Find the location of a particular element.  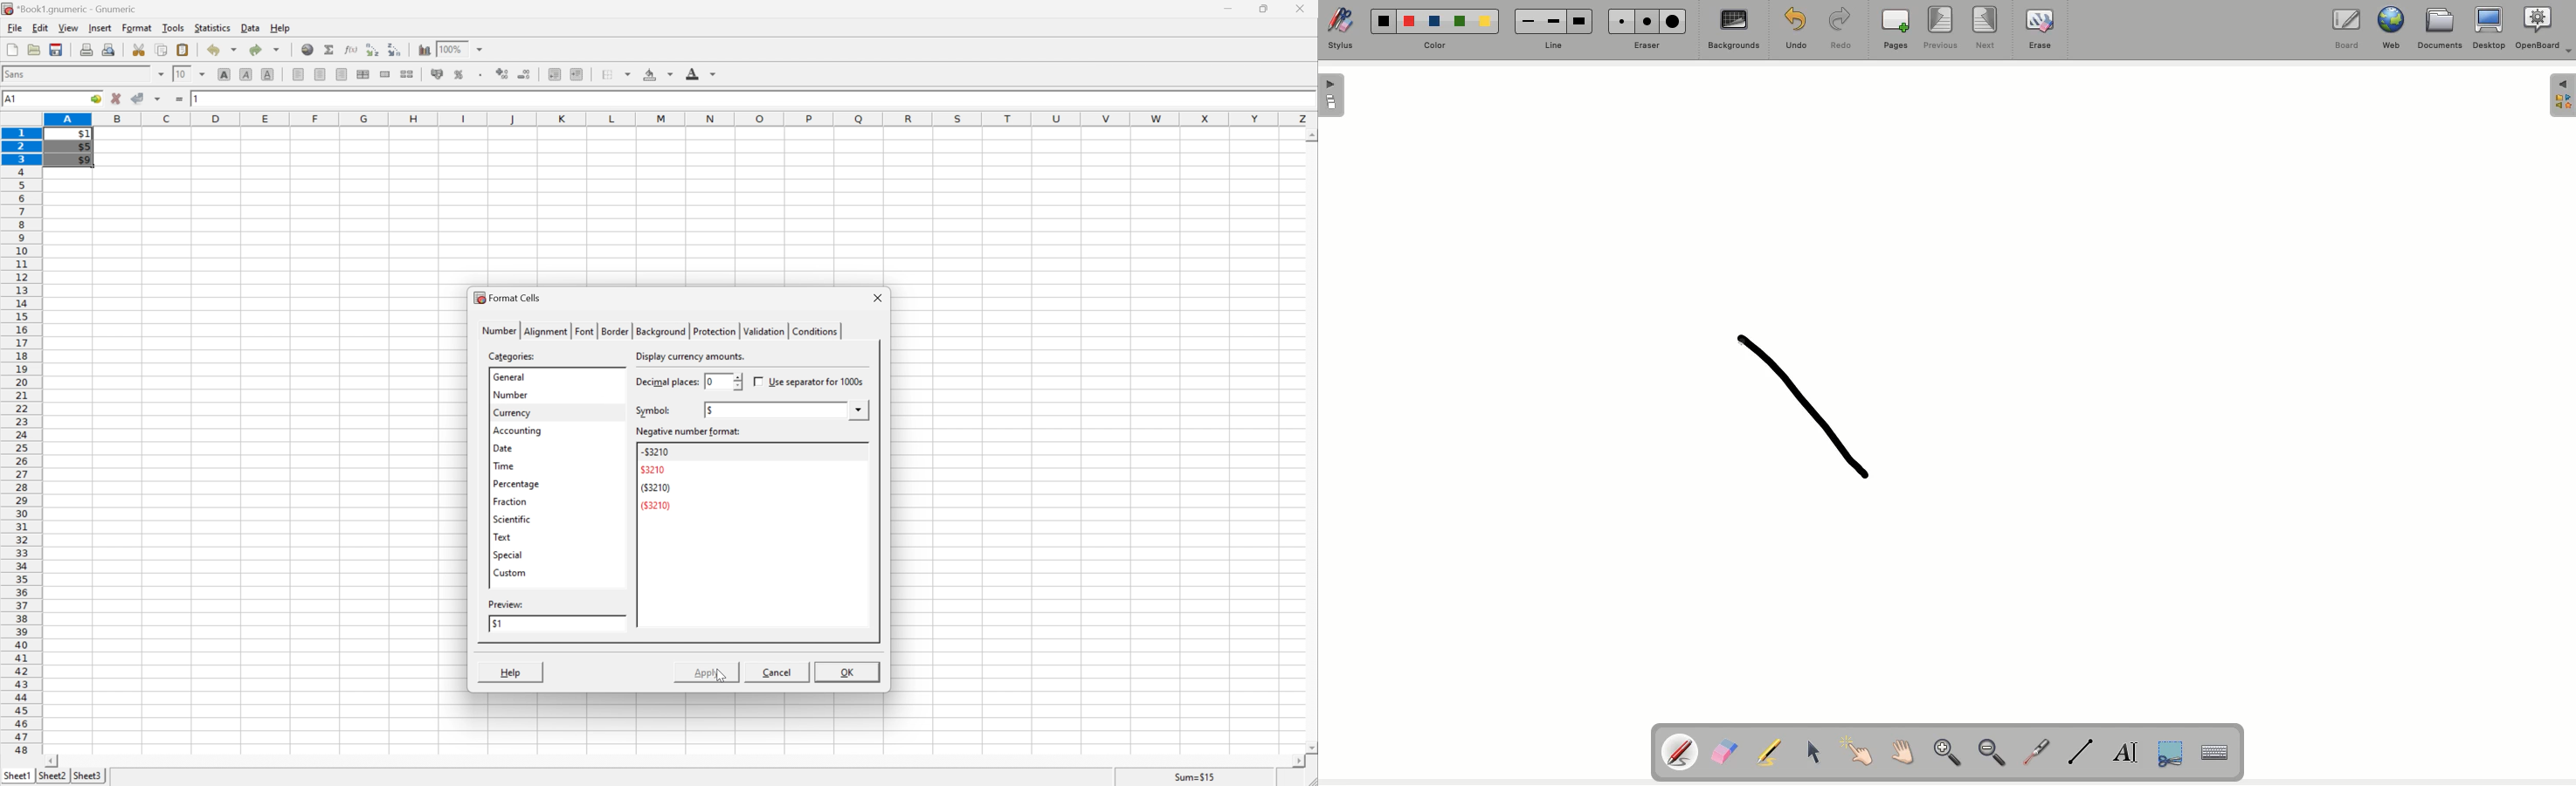

drop down is located at coordinates (206, 74).